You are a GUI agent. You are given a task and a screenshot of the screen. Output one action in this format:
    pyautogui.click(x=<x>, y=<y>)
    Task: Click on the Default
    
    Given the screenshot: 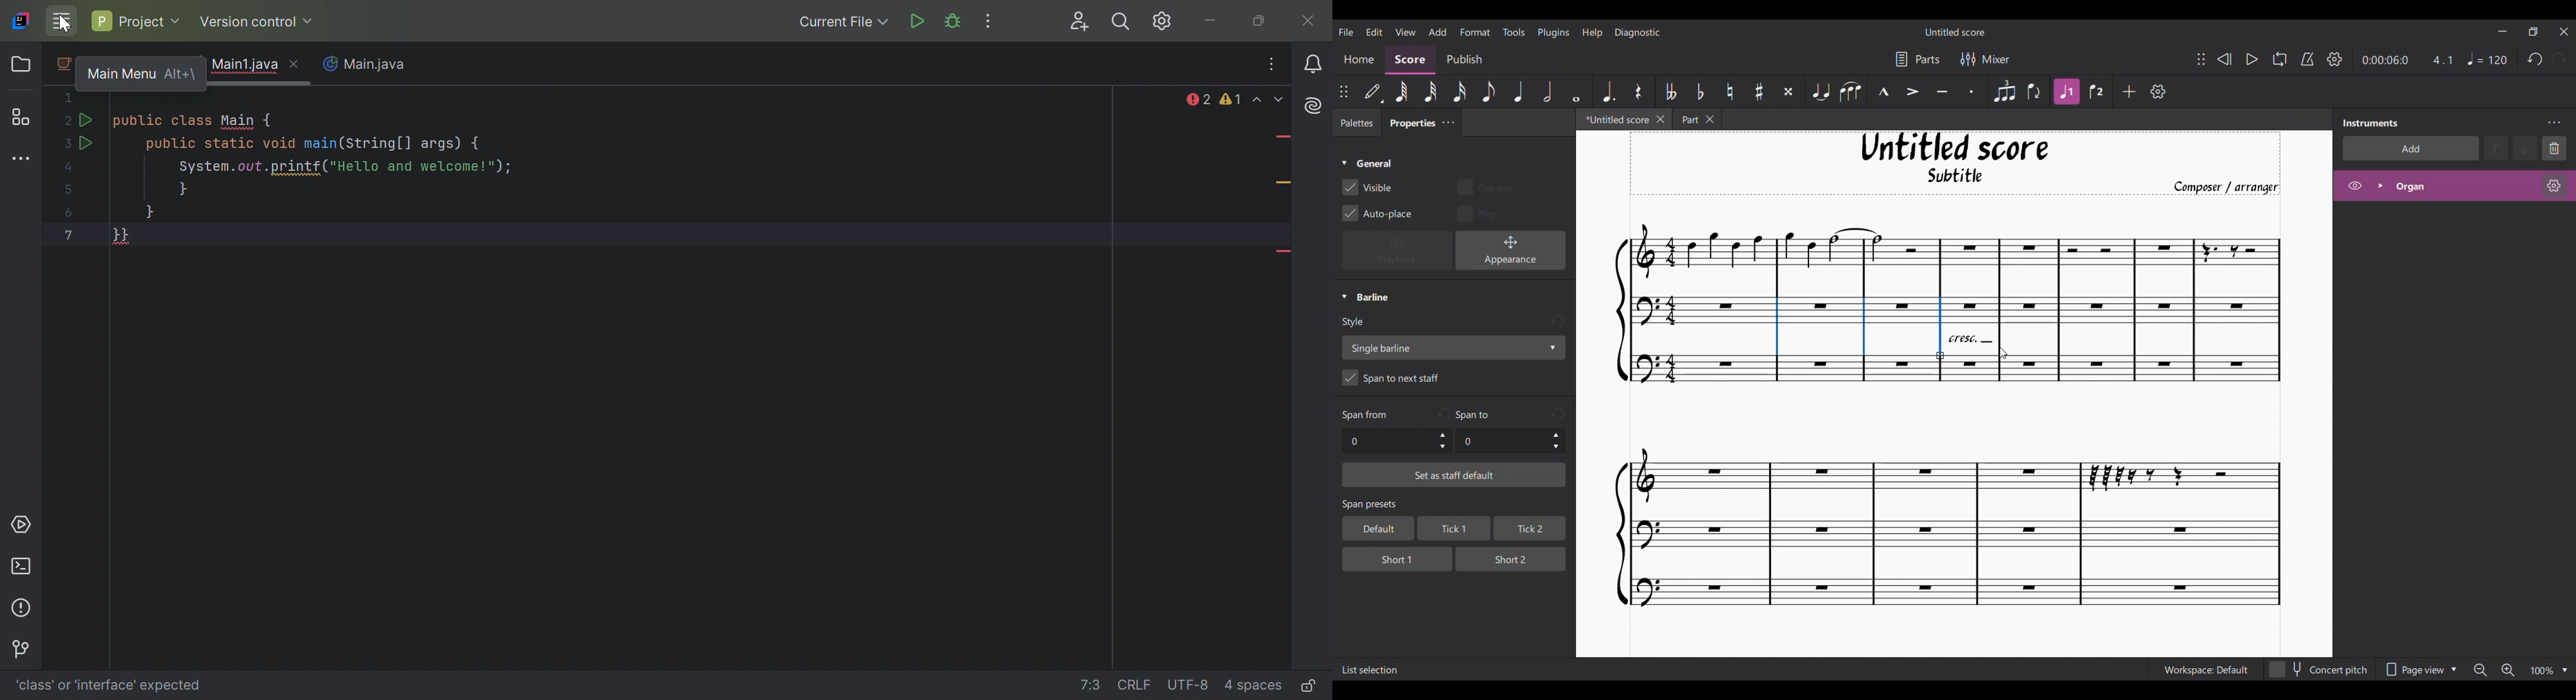 What is the action you would take?
    pyautogui.click(x=1373, y=92)
    